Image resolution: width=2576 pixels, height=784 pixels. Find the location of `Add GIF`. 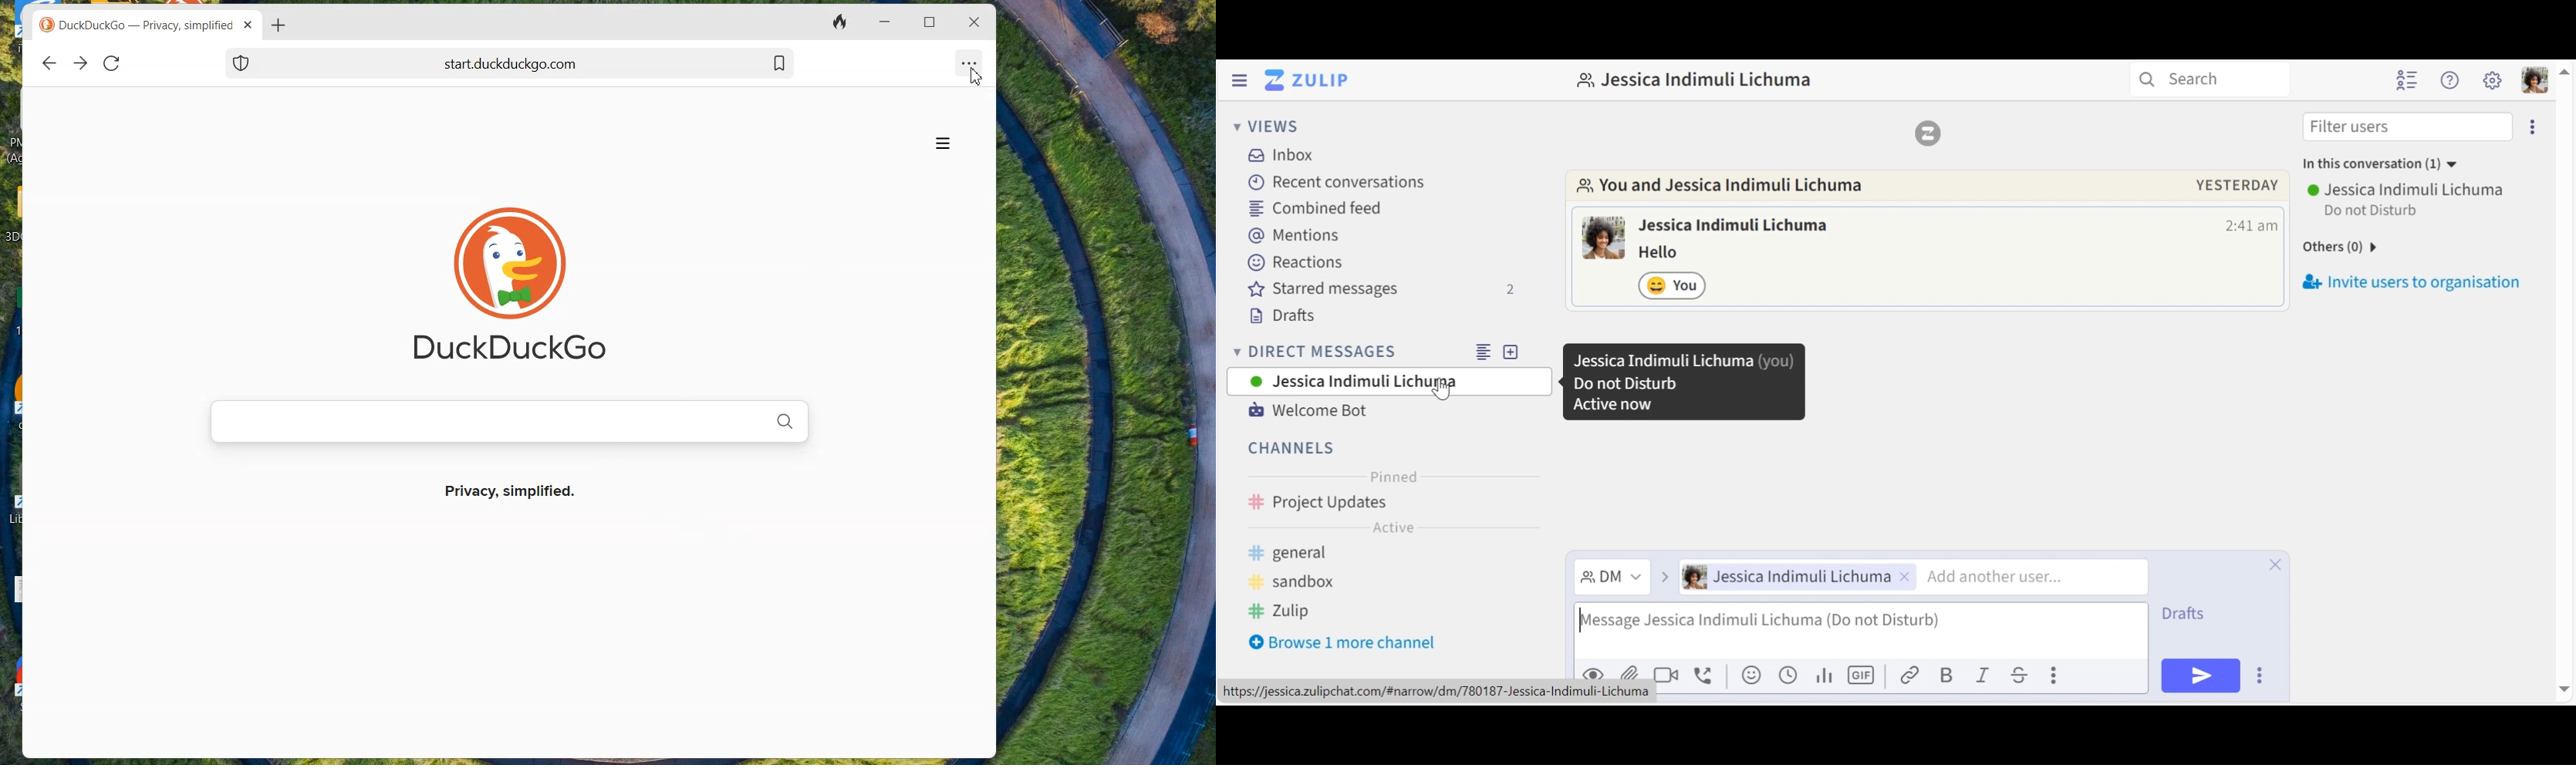

Add GIF is located at coordinates (1864, 675).